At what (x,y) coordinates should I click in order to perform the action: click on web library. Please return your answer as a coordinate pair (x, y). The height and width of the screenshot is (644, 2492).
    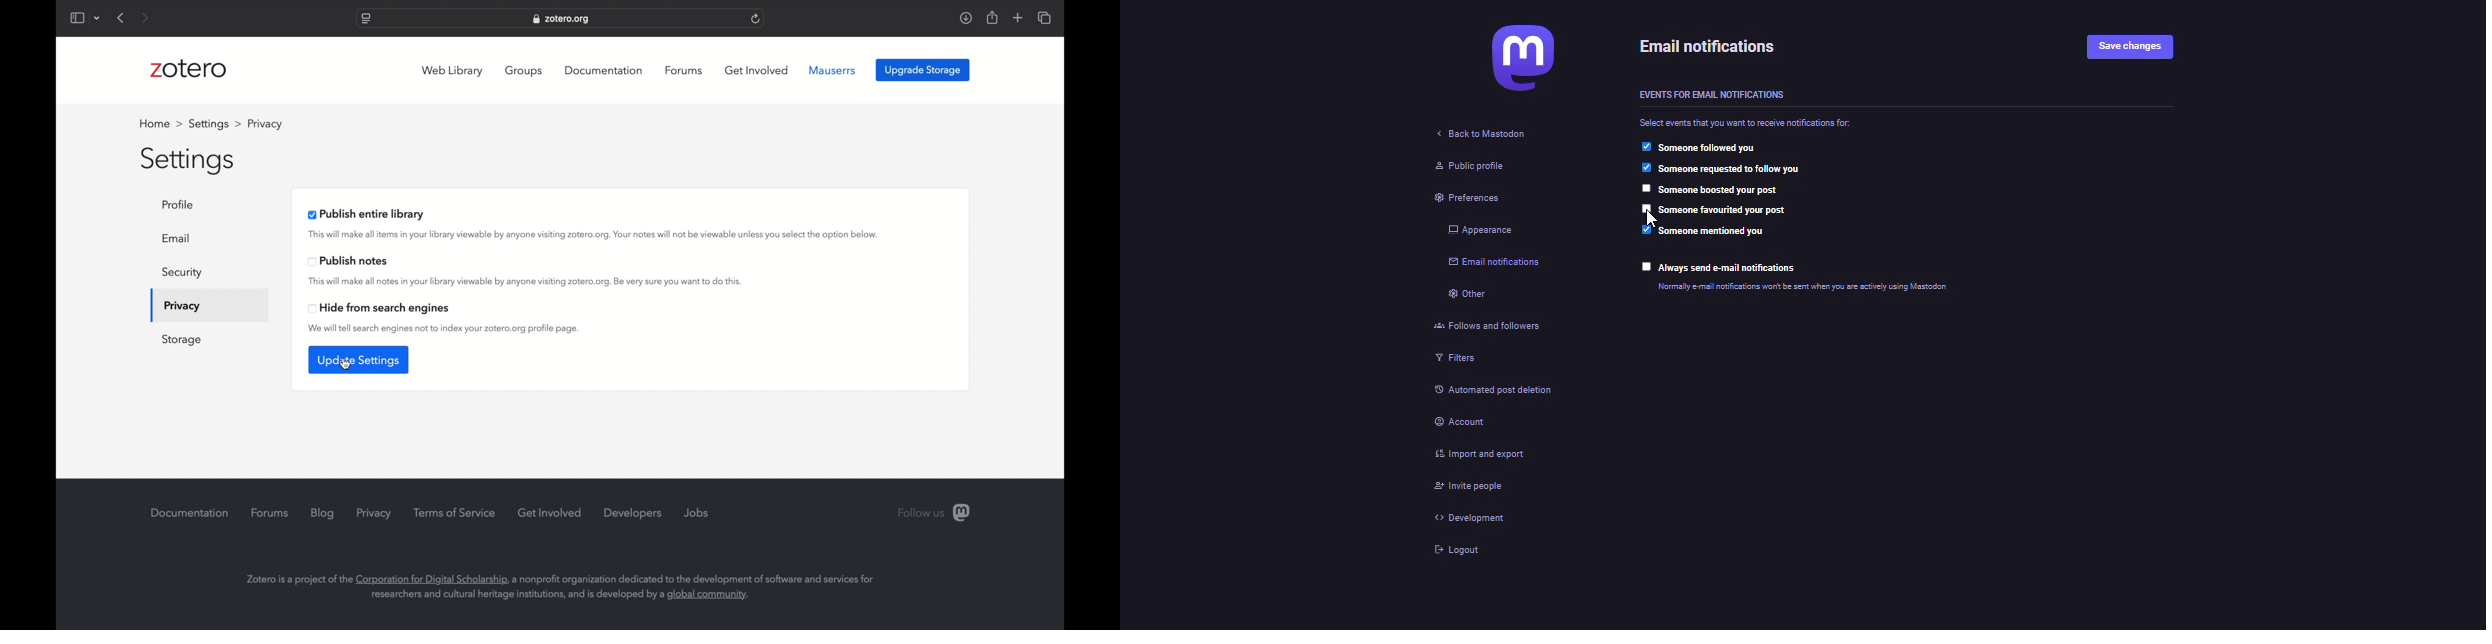
    Looking at the image, I should click on (453, 71).